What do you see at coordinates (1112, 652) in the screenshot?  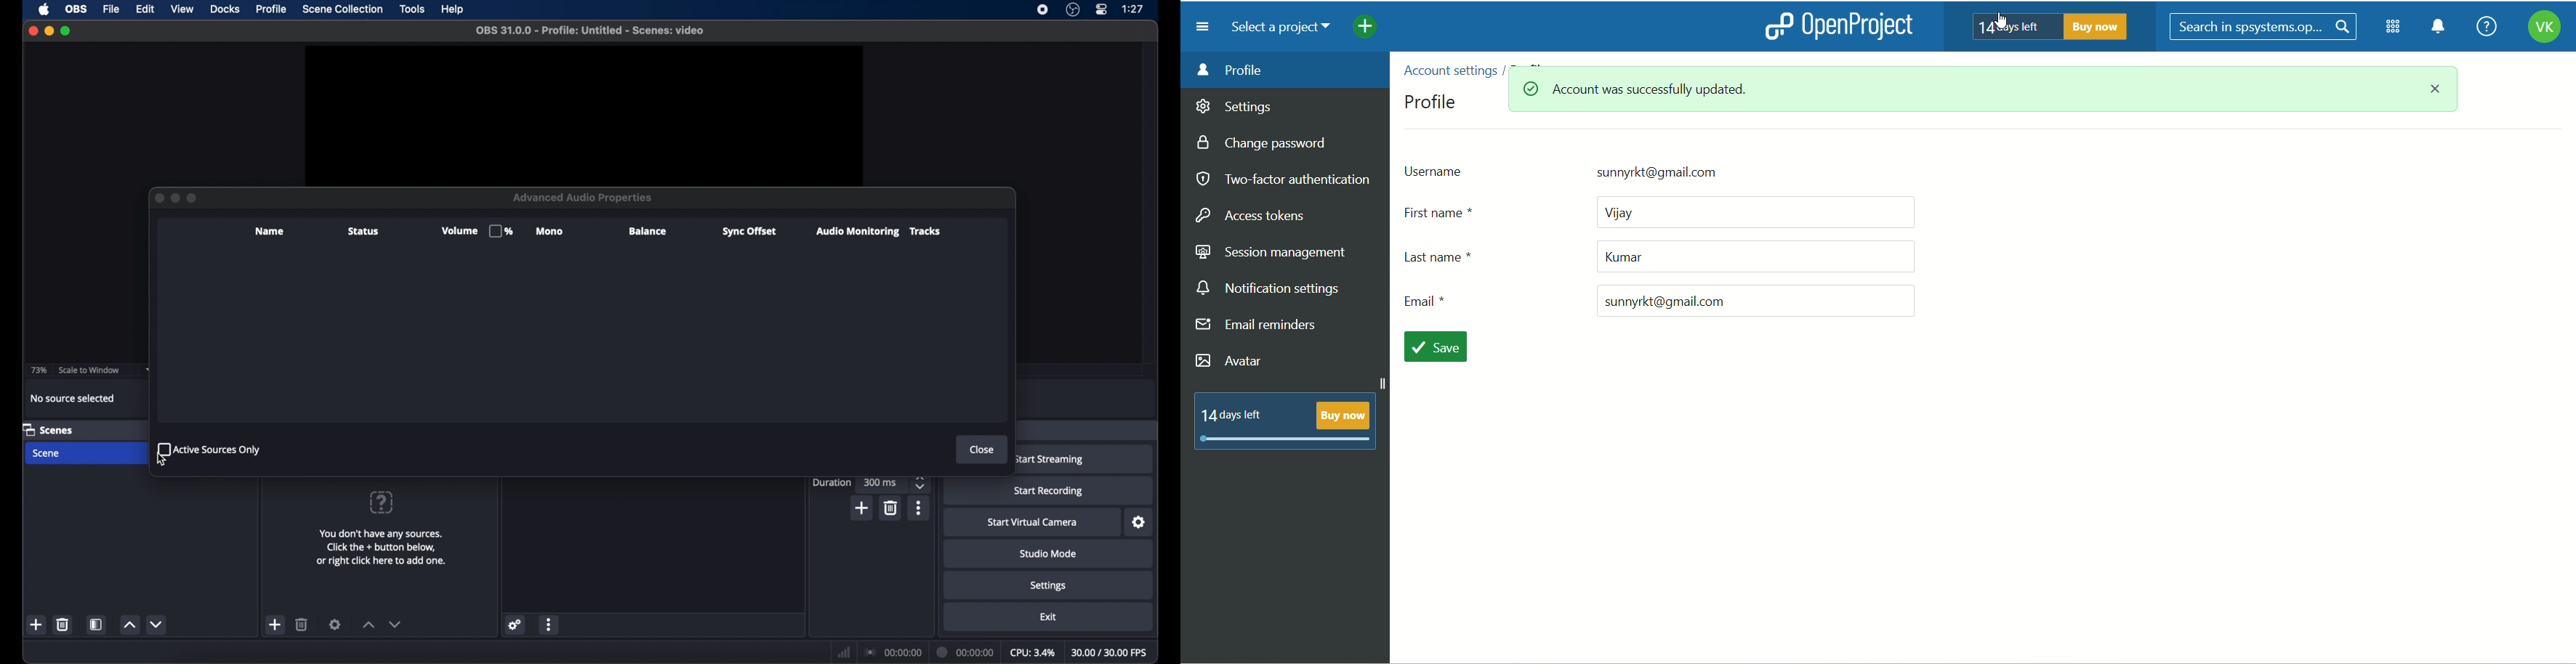 I see `fps` at bounding box center [1112, 652].